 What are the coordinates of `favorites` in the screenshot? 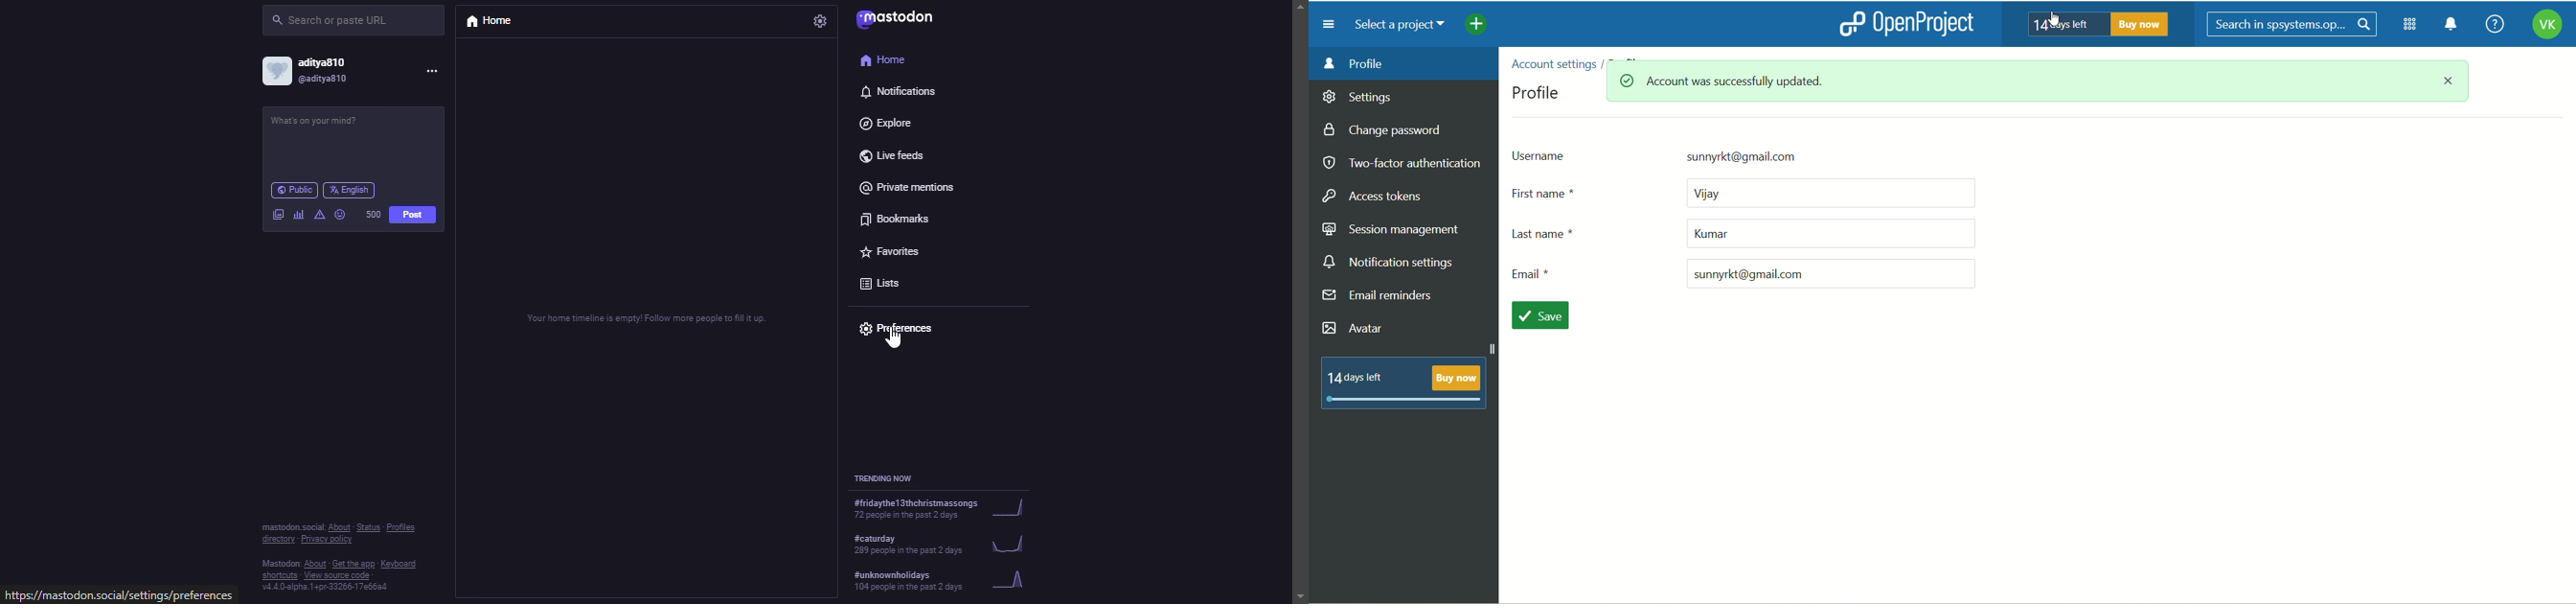 It's located at (892, 247).